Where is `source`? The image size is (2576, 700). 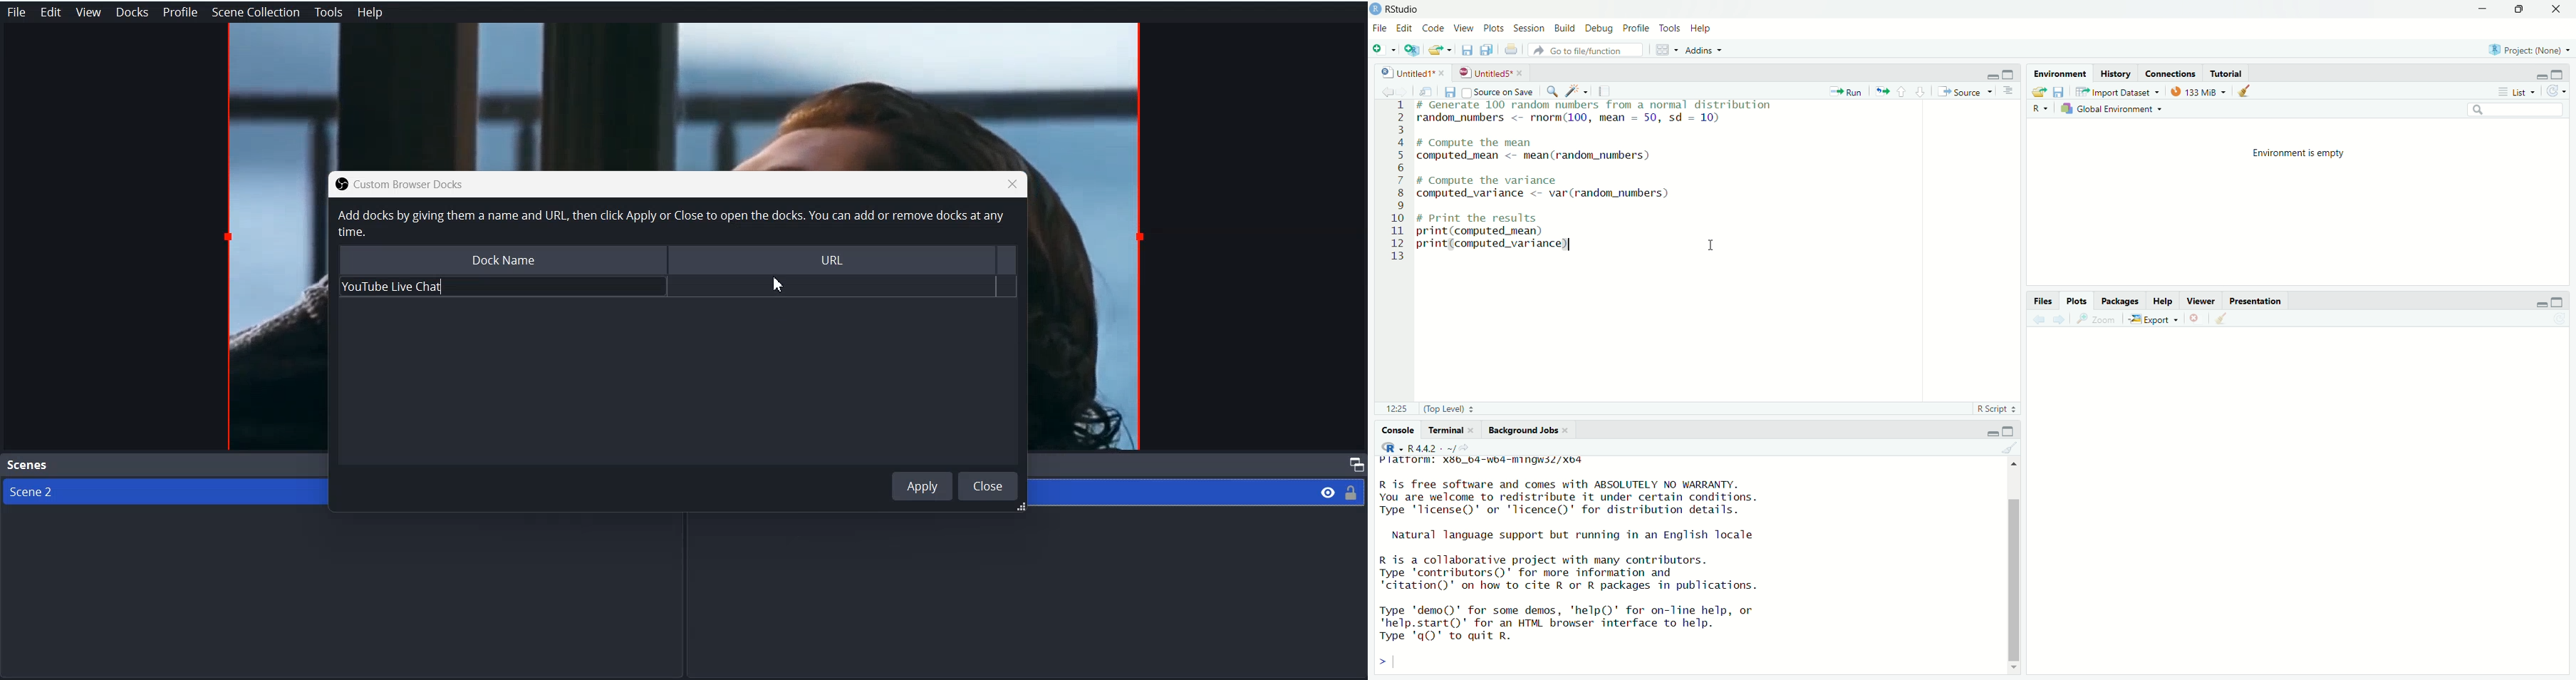 source is located at coordinates (1967, 91).